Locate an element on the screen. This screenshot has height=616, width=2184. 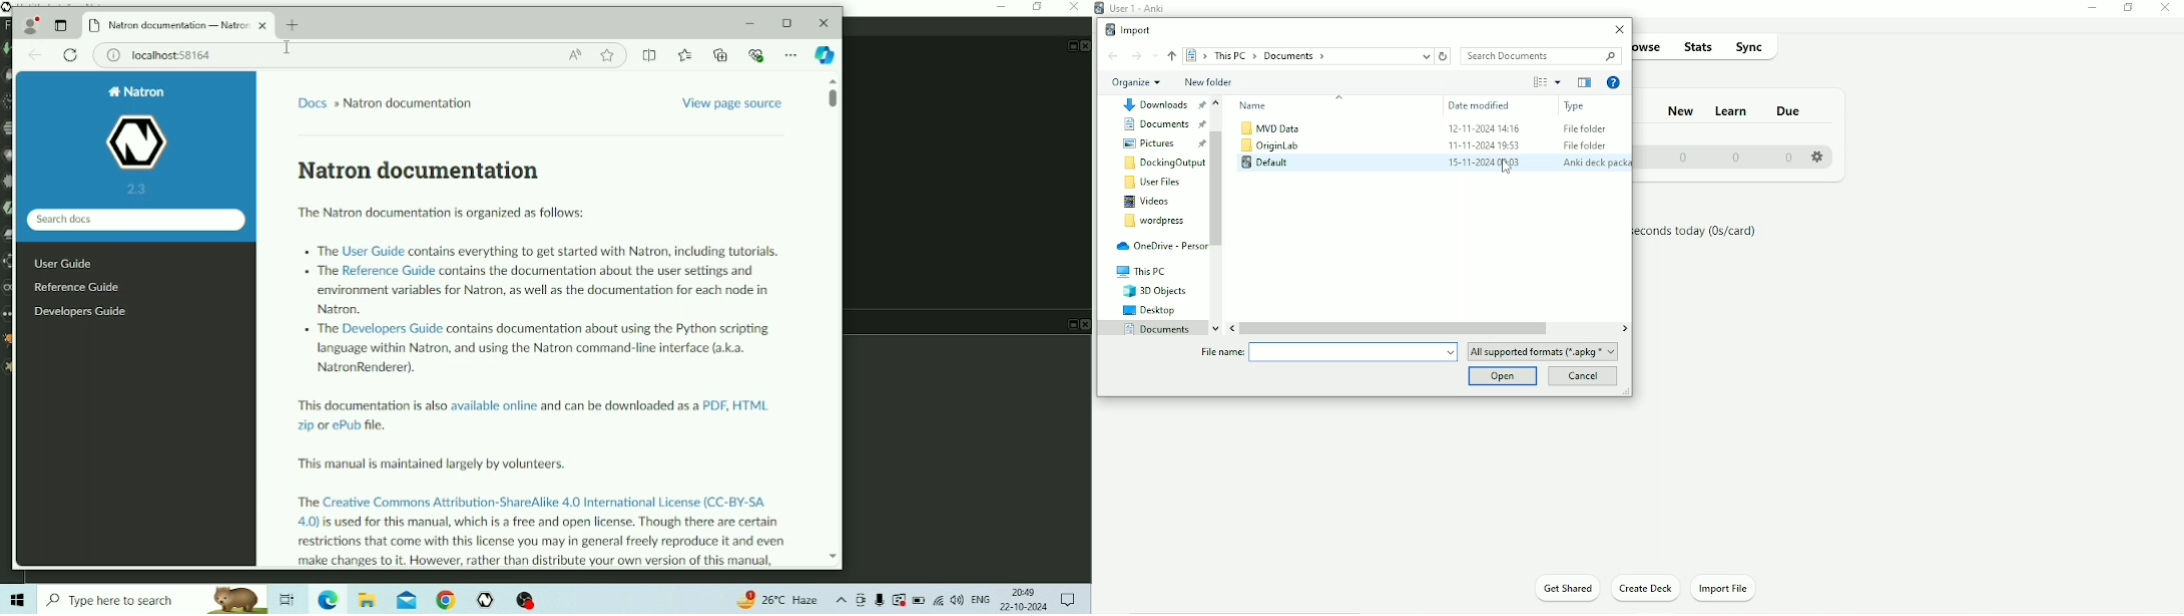
Get Shared is located at coordinates (1566, 588).